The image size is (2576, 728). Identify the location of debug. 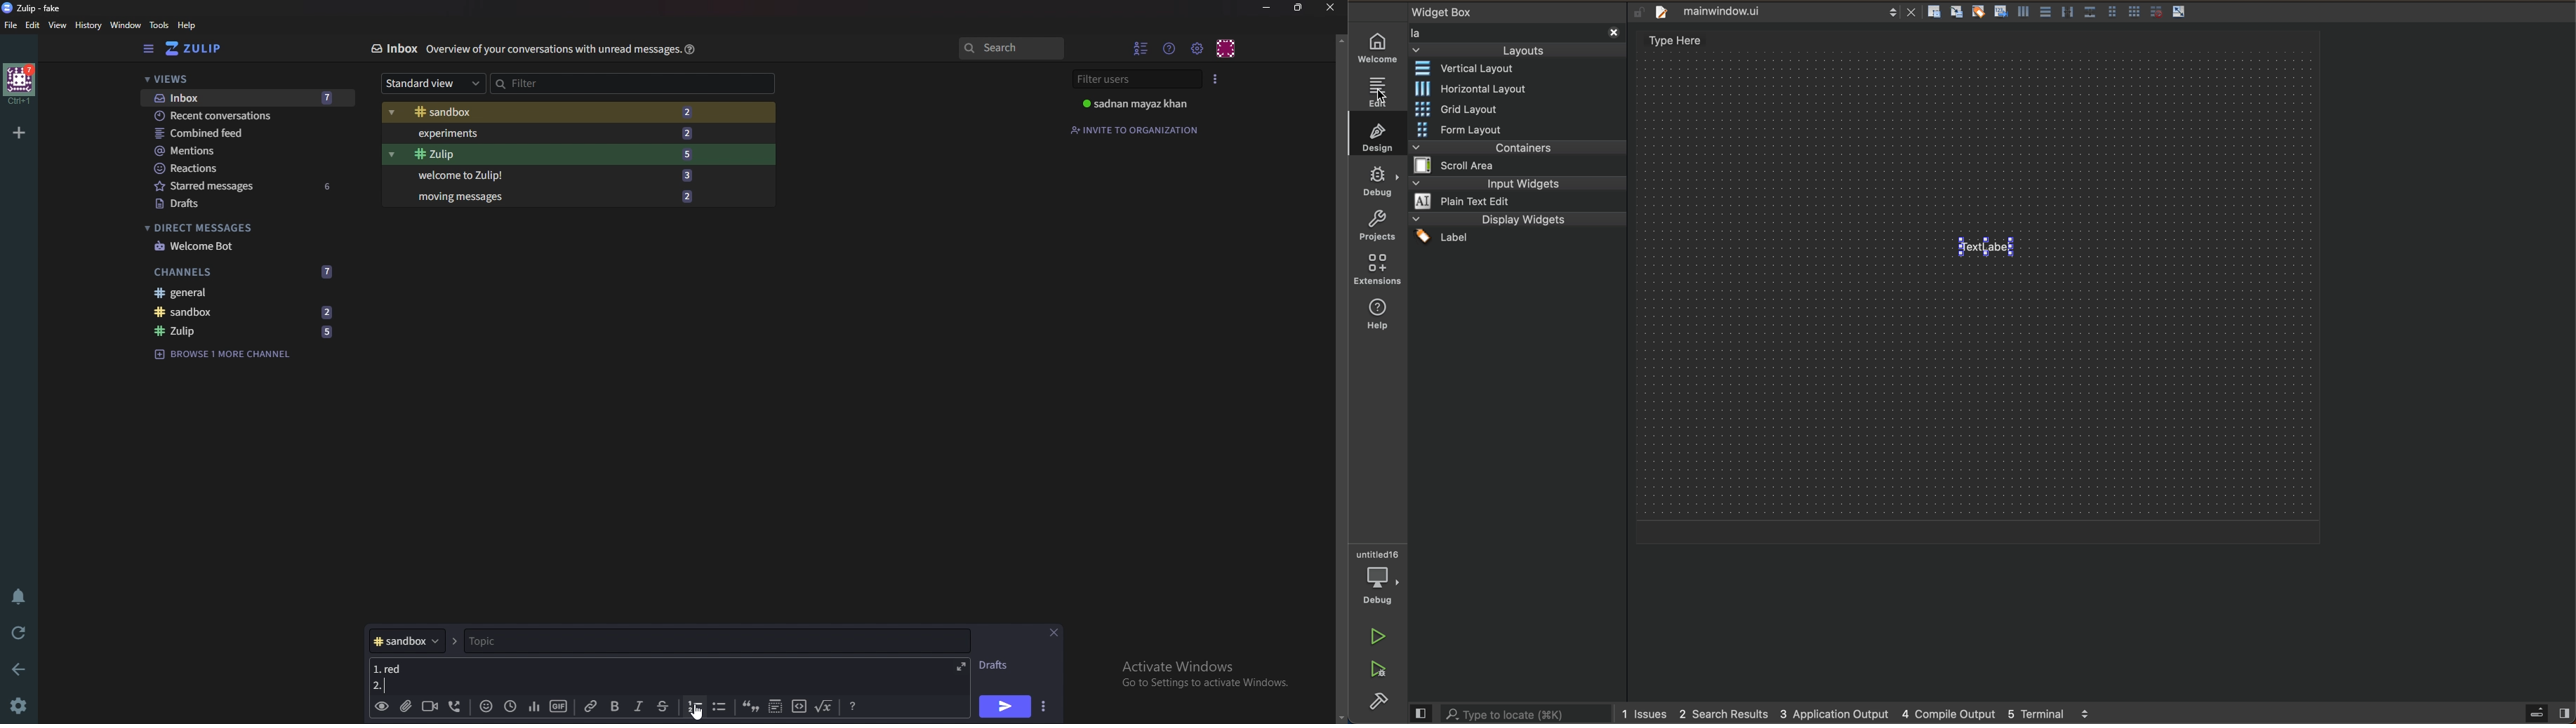
(1375, 180).